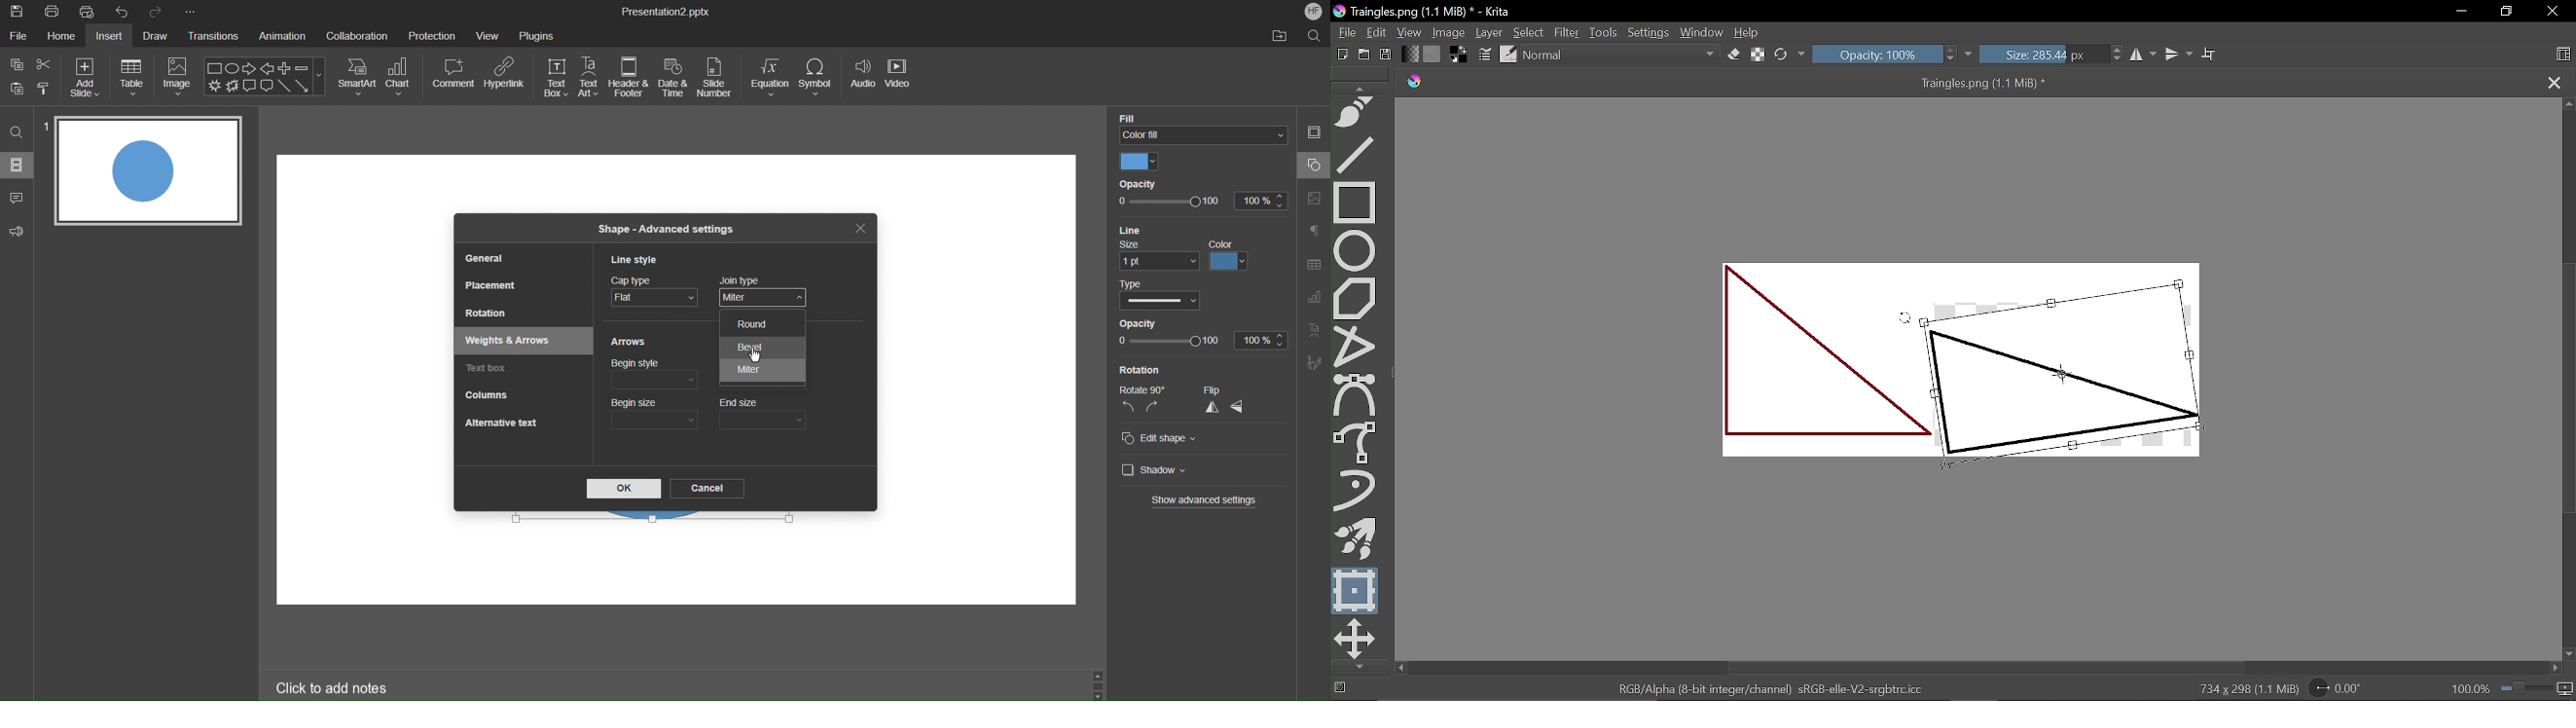  Describe the element at coordinates (454, 73) in the screenshot. I see `Comment` at that location.